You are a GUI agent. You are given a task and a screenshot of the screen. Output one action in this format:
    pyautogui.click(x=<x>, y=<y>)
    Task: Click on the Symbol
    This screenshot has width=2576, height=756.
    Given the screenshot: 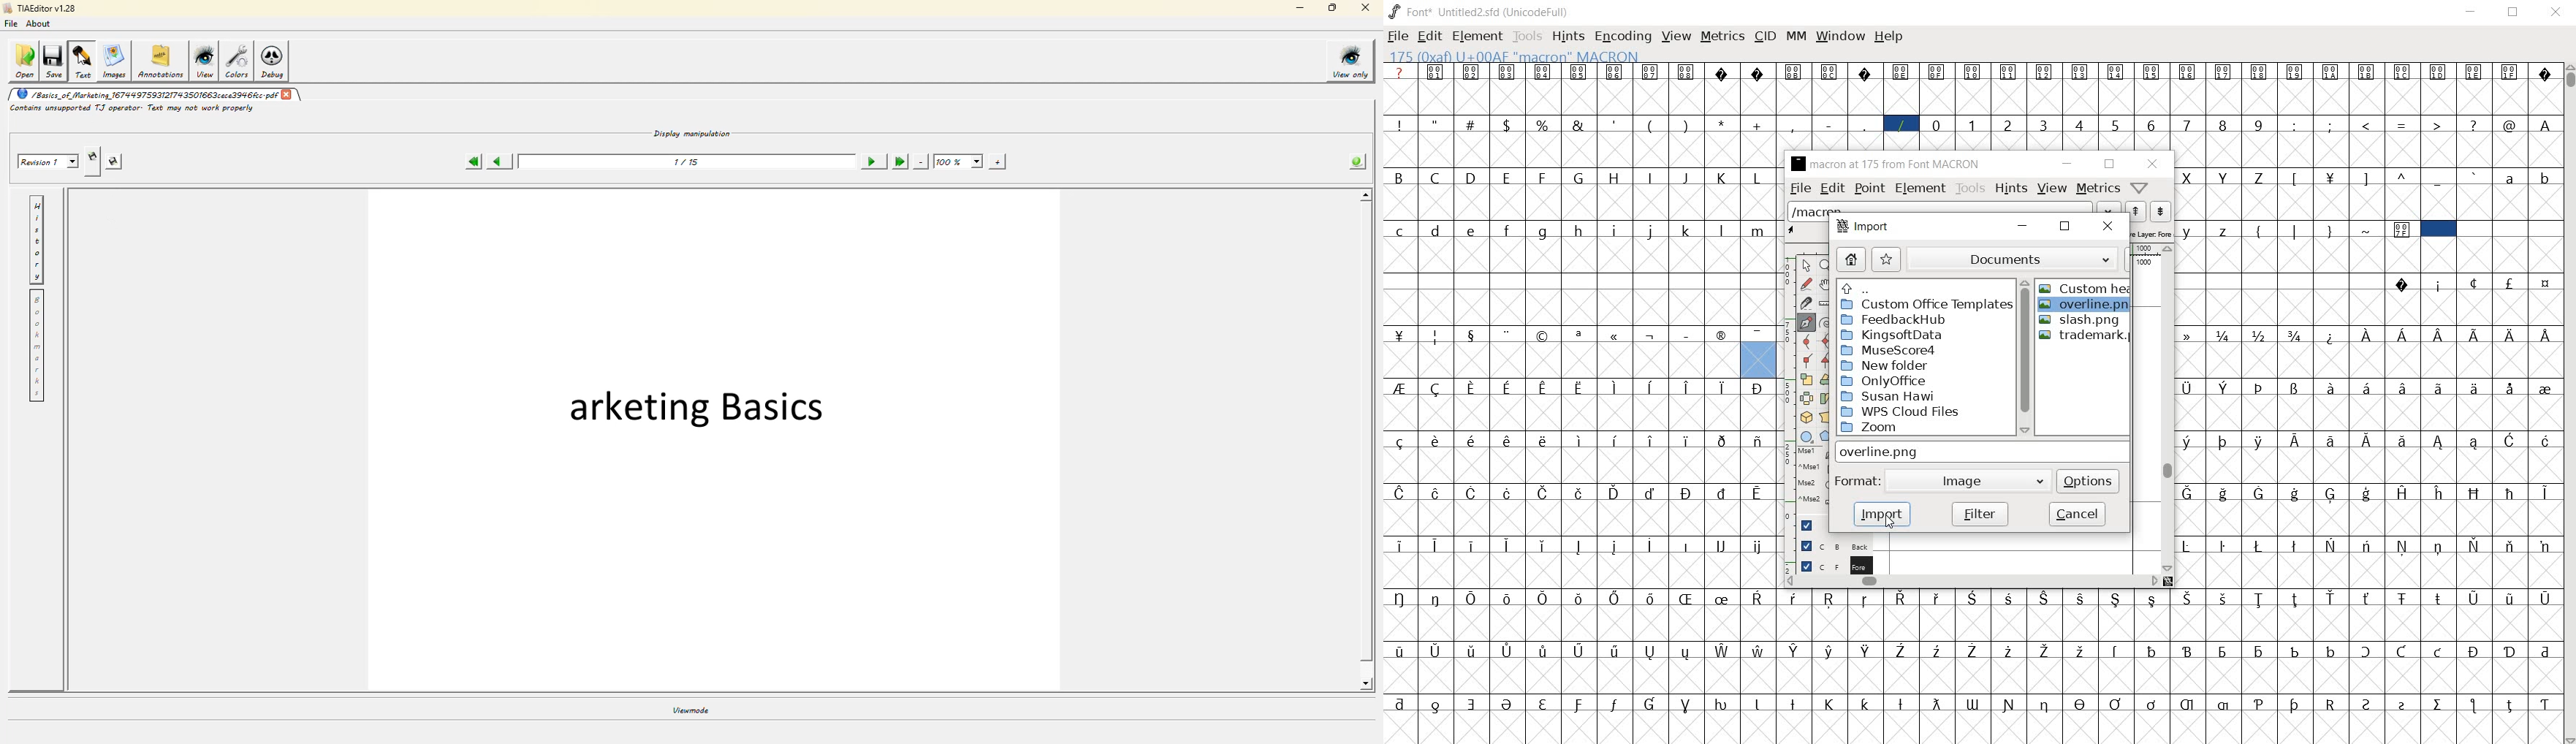 What is the action you would take?
    pyautogui.click(x=2222, y=705)
    